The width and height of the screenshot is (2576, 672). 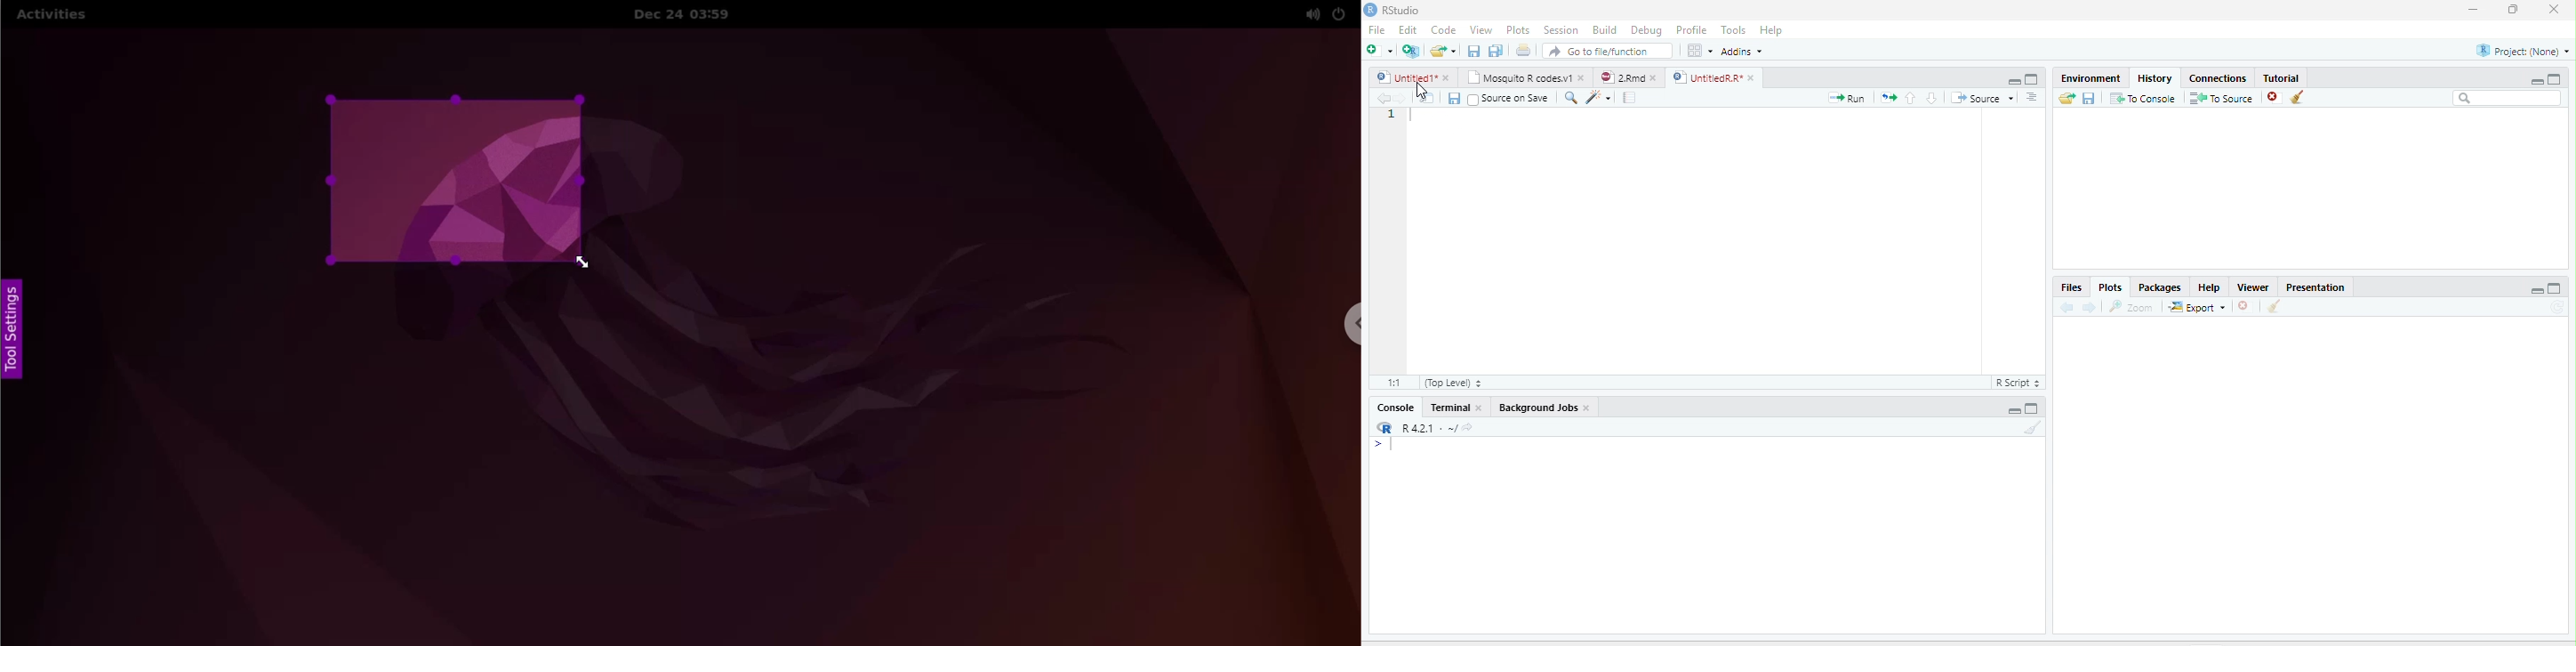 What do you see at coordinates (2556, 288) in the screenshot?
I see `Maximize` at bounding box center [2556, 288].